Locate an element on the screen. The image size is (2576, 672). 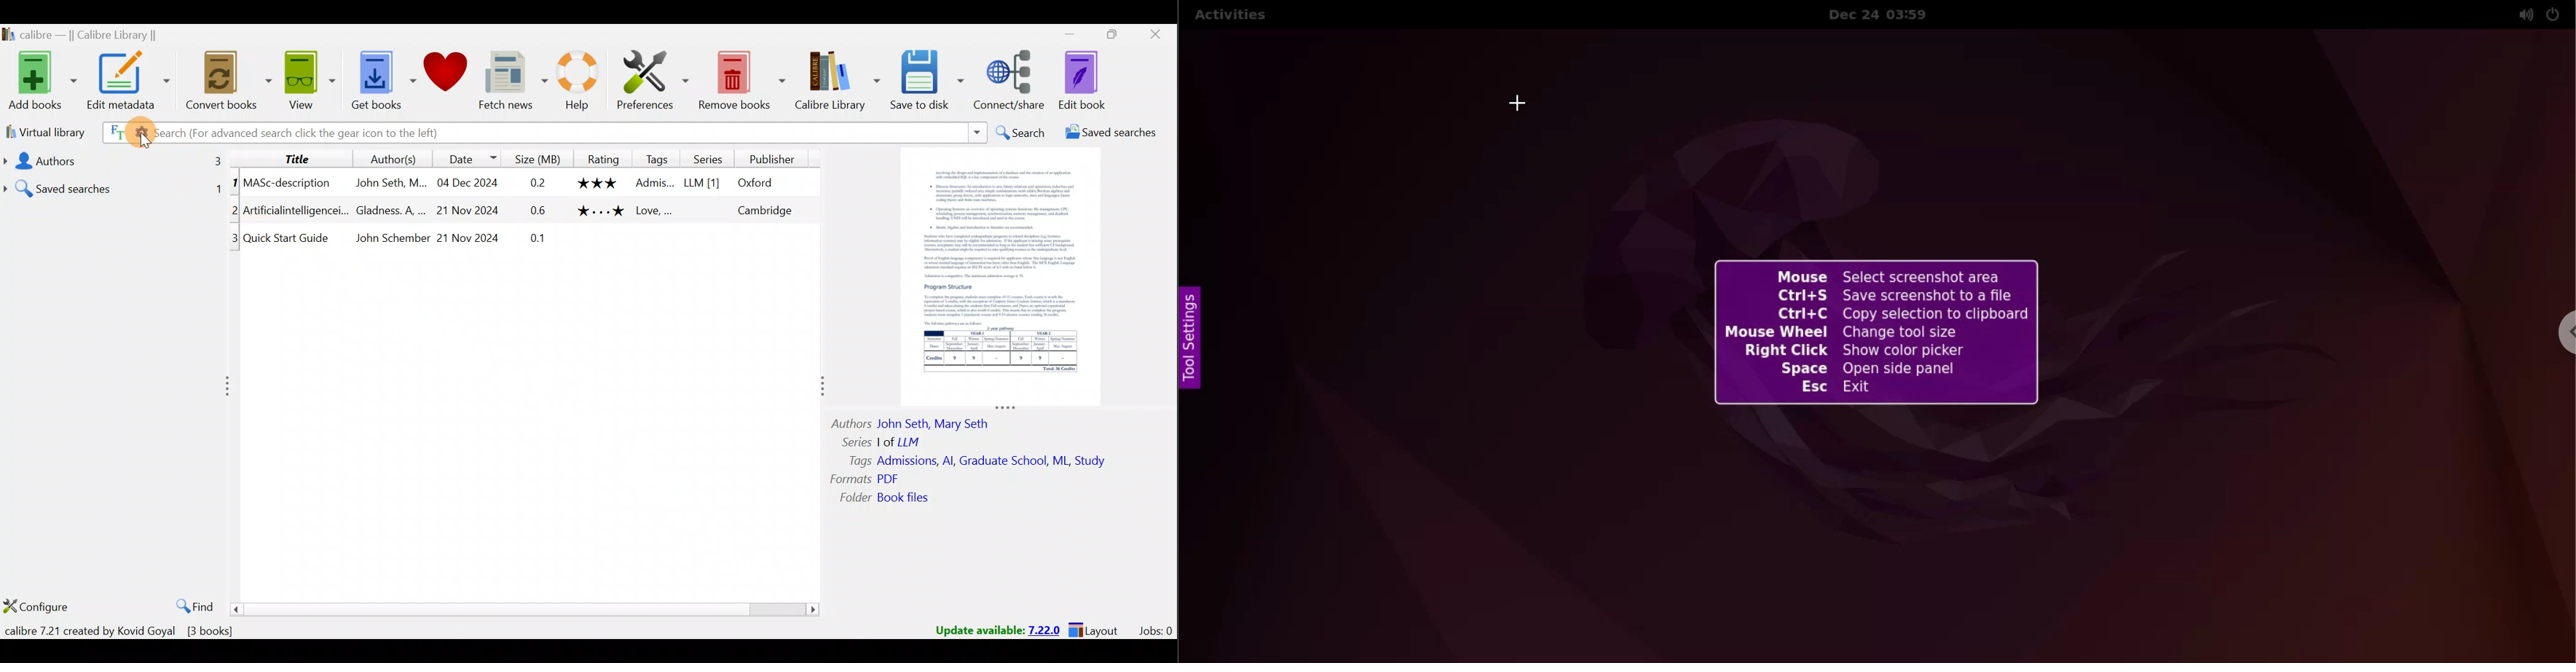
Virtual library is located at coordinates (42, 131).